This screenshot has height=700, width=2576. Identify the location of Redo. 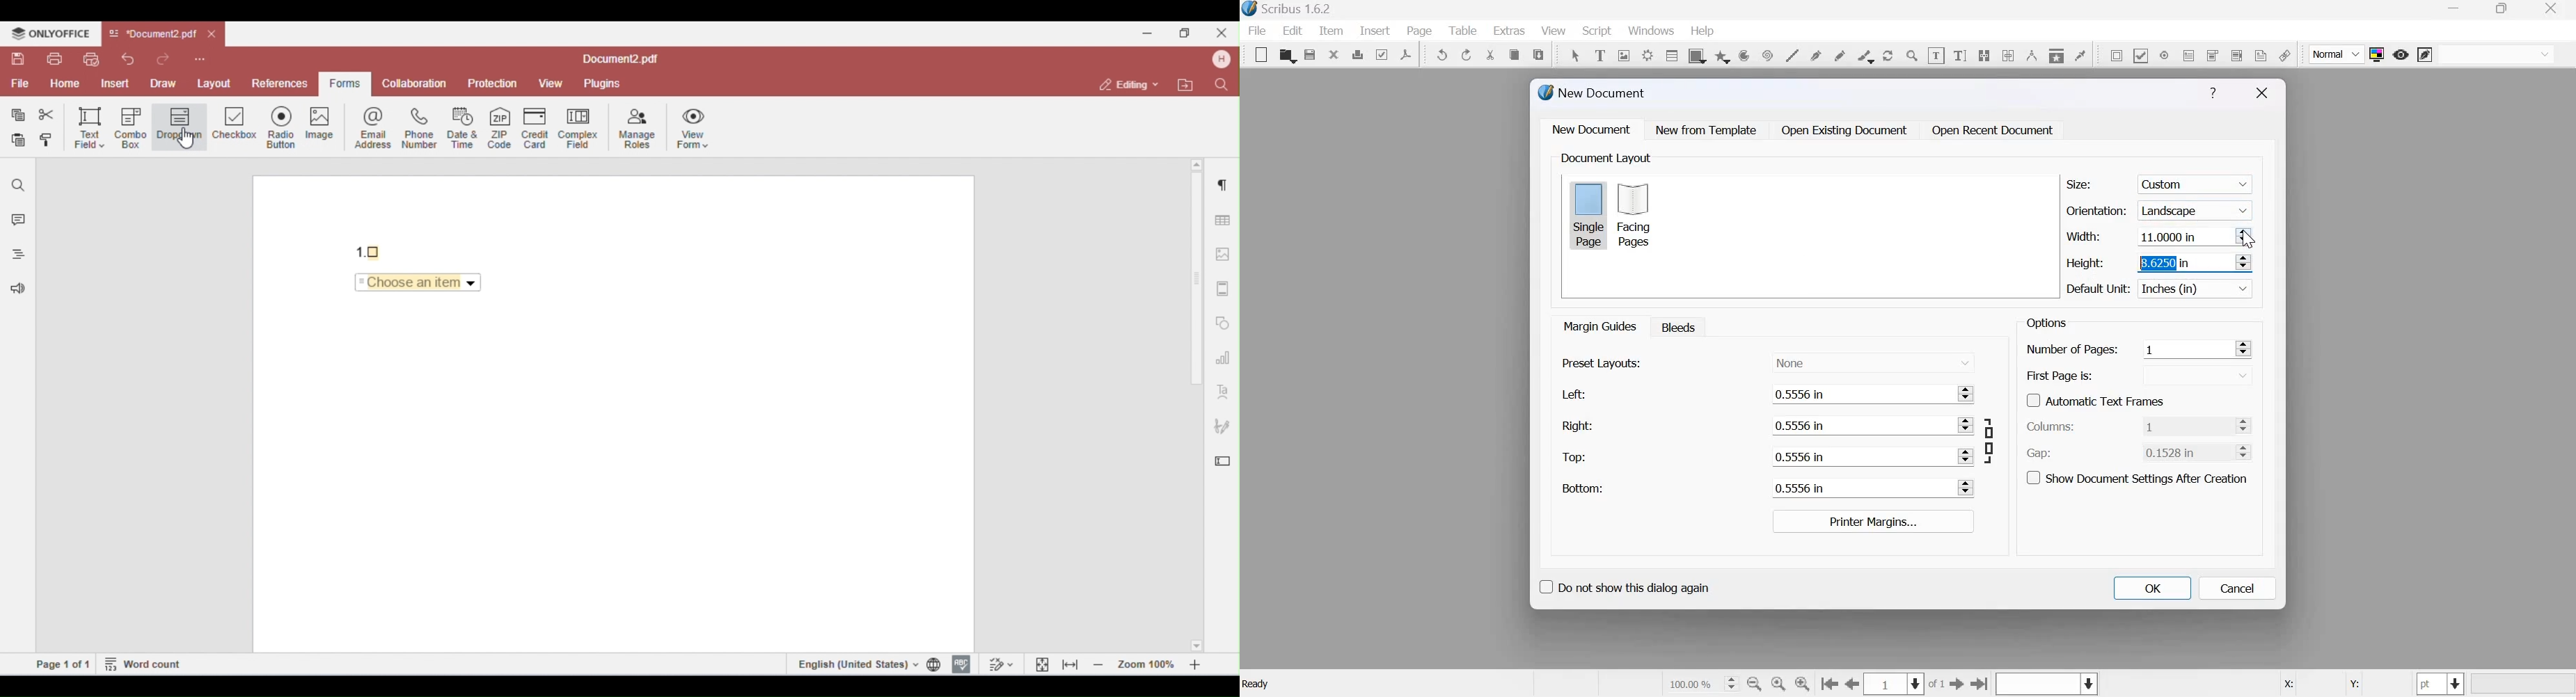
(1467, 55).